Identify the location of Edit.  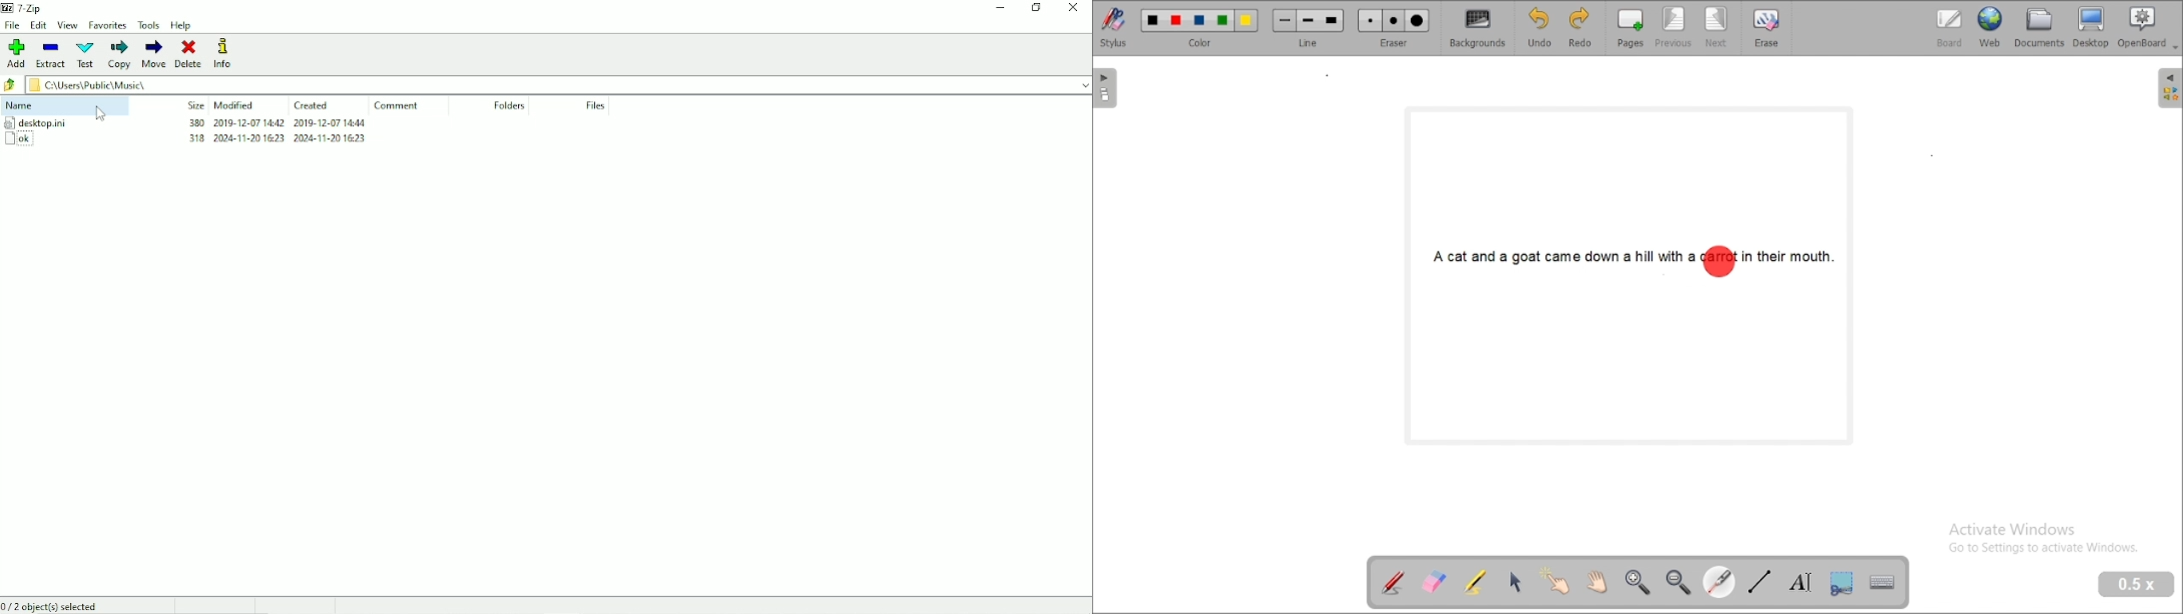
(39, 25).